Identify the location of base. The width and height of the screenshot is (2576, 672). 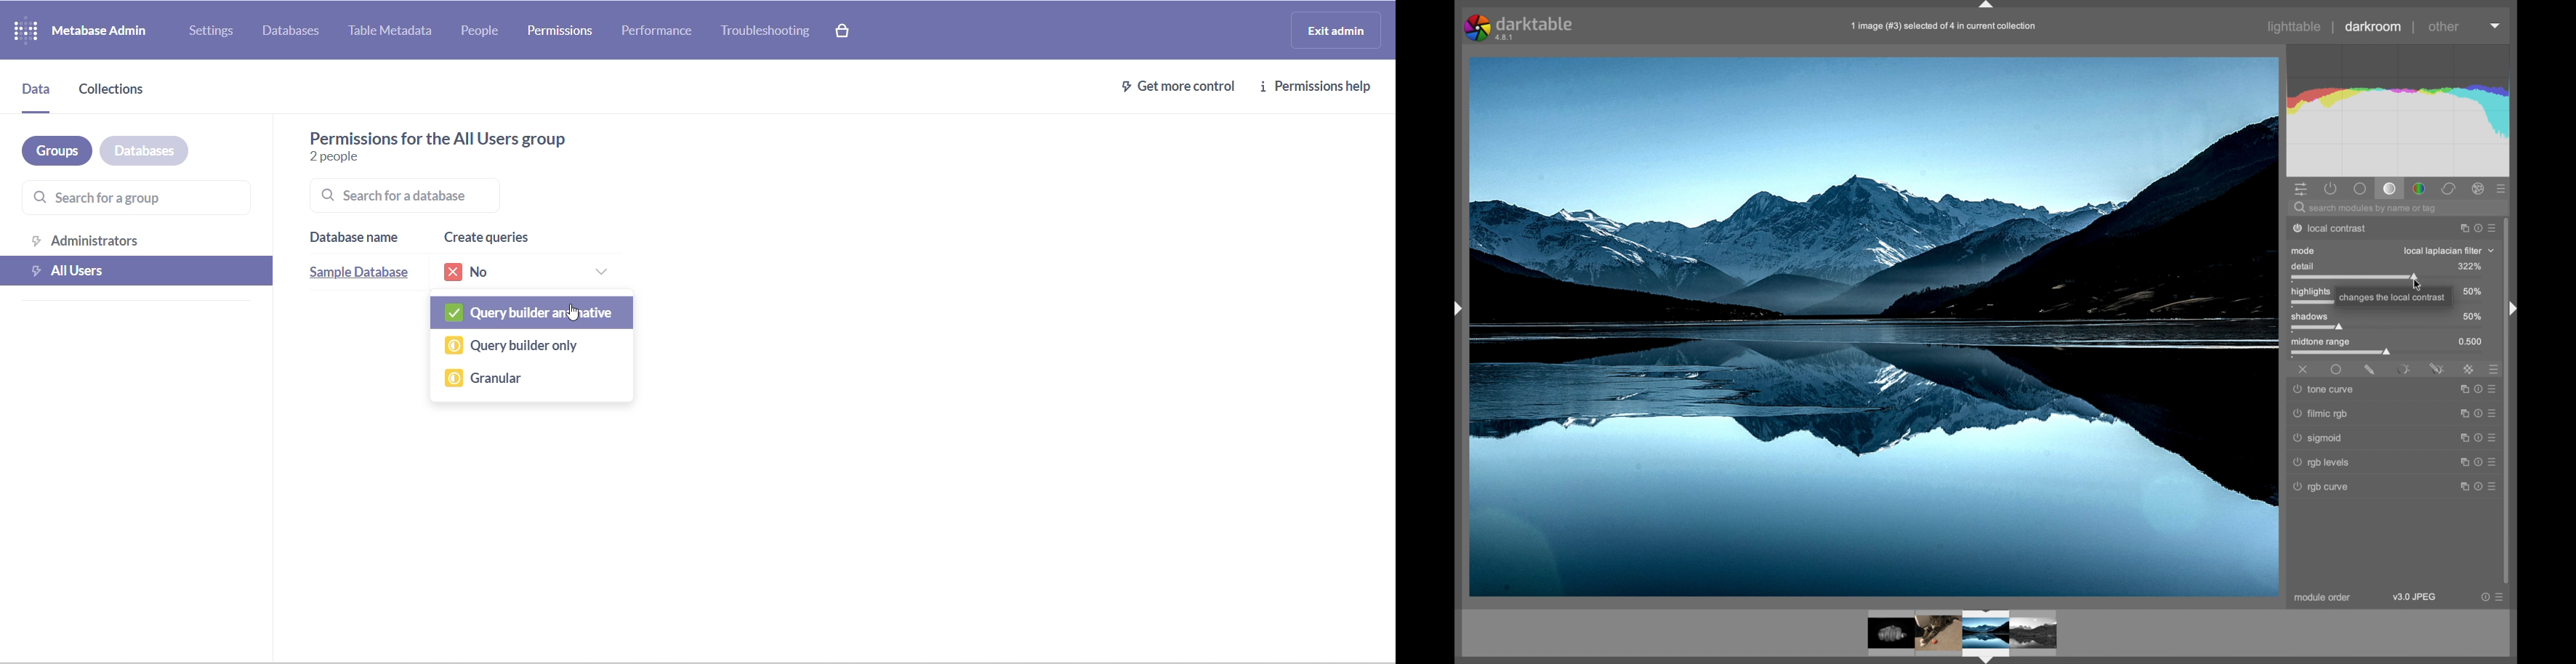
(2360, 189).